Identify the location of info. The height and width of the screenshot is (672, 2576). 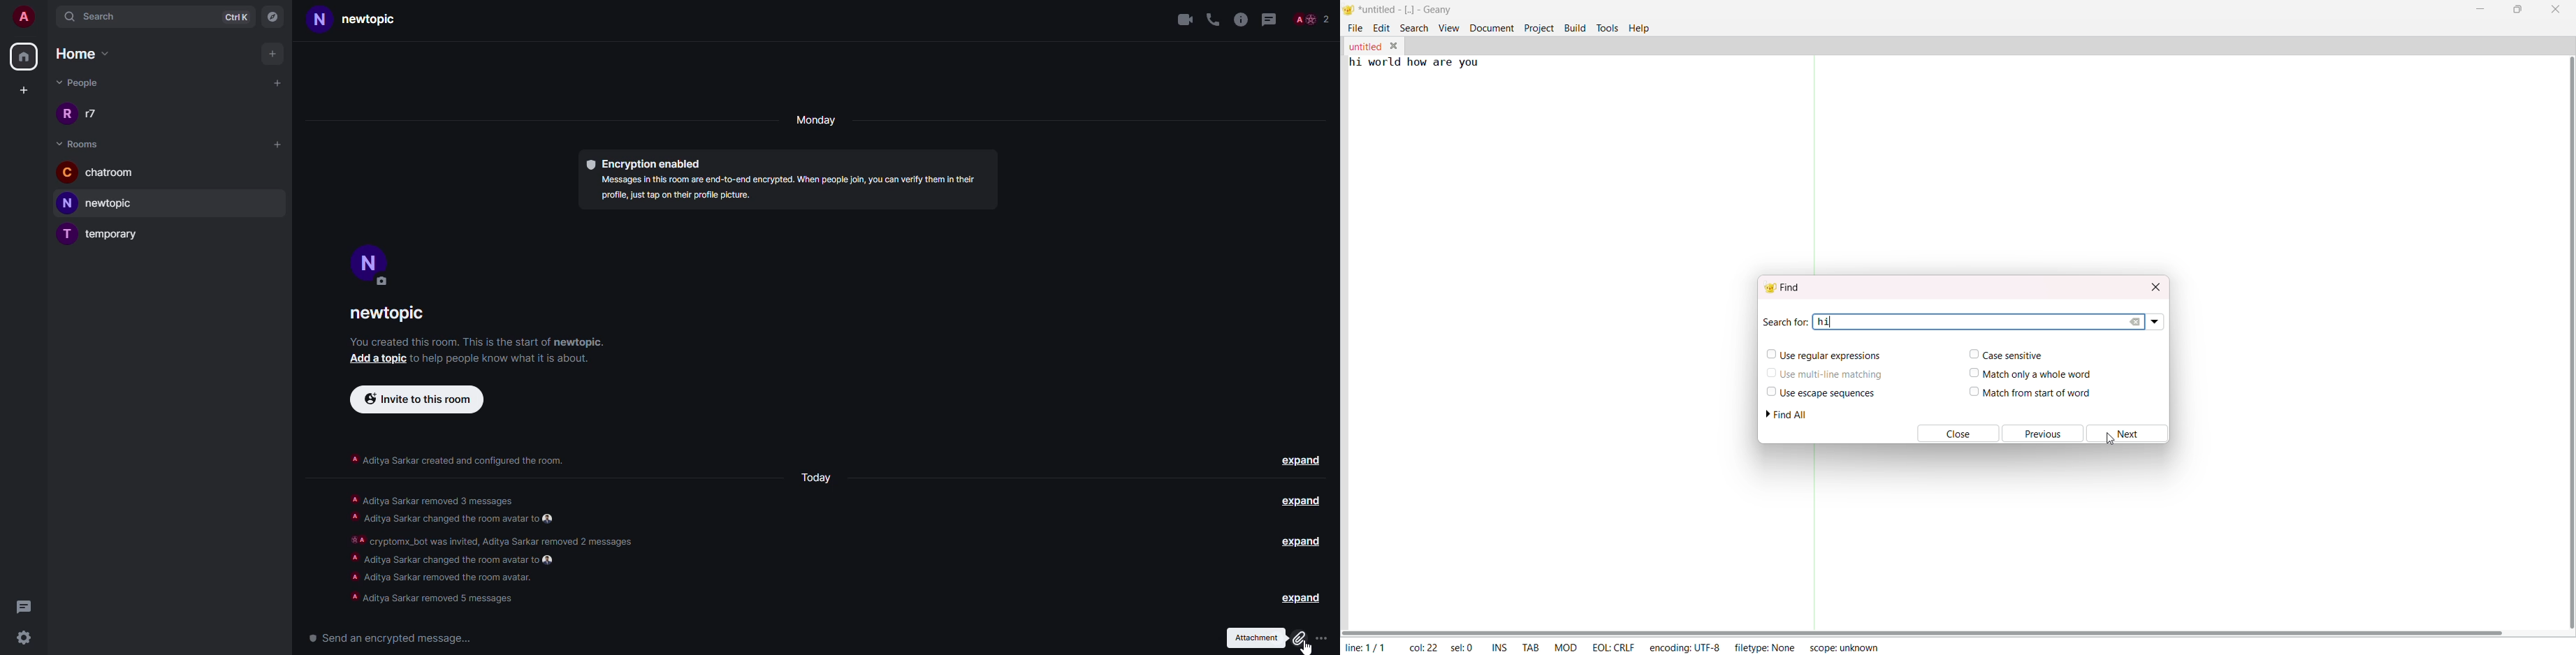
(500, 544).